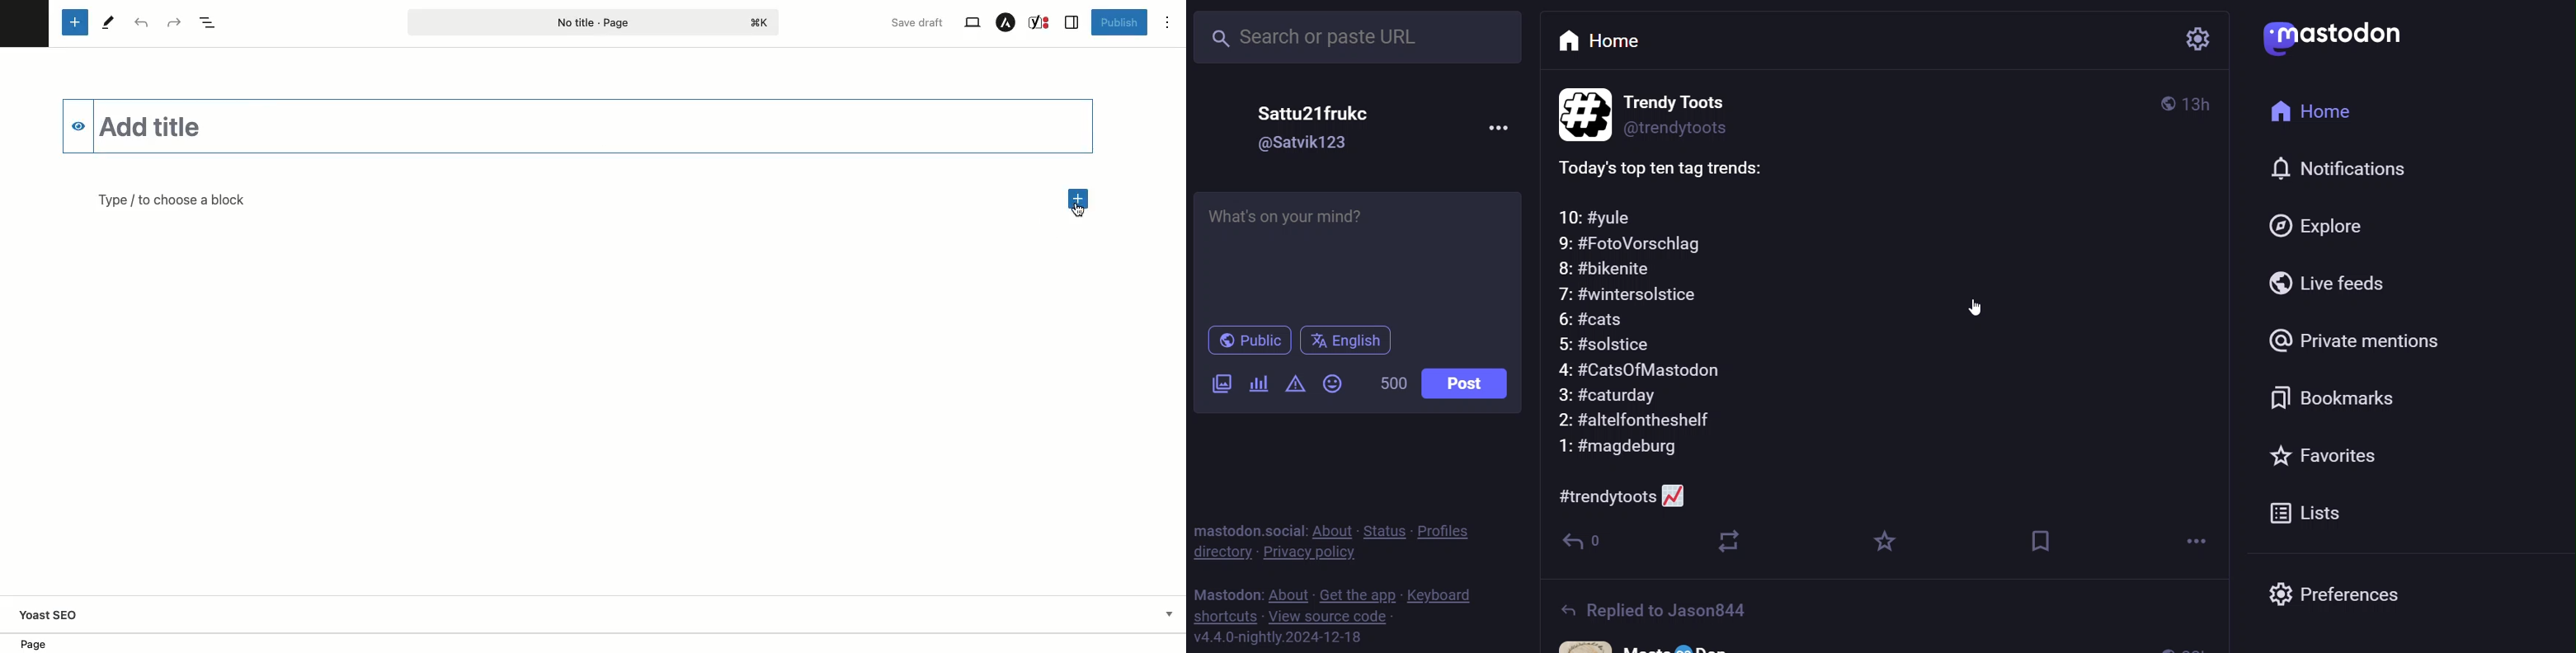  Describe the element at coordinates (2322, 453) in the screenshot. I see `favorites` at that location.